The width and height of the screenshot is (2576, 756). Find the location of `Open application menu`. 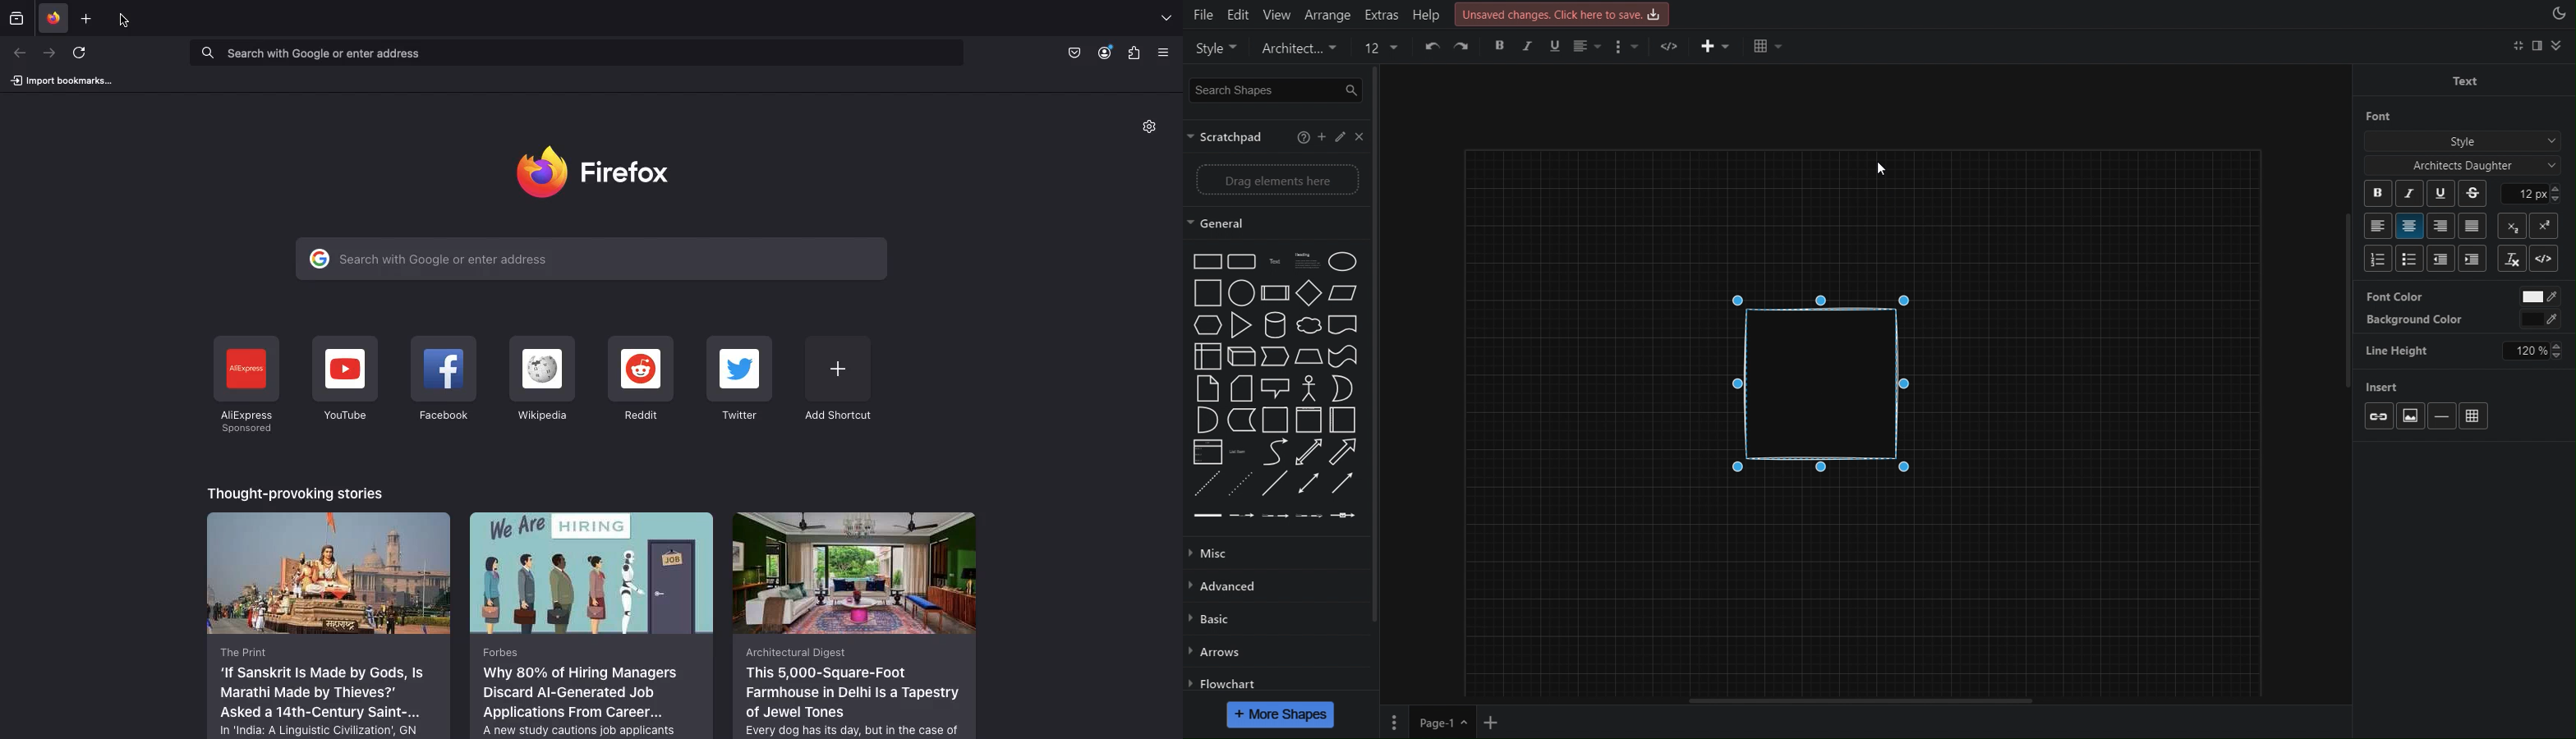

Open application menu is located at coordinates (1168, 53).